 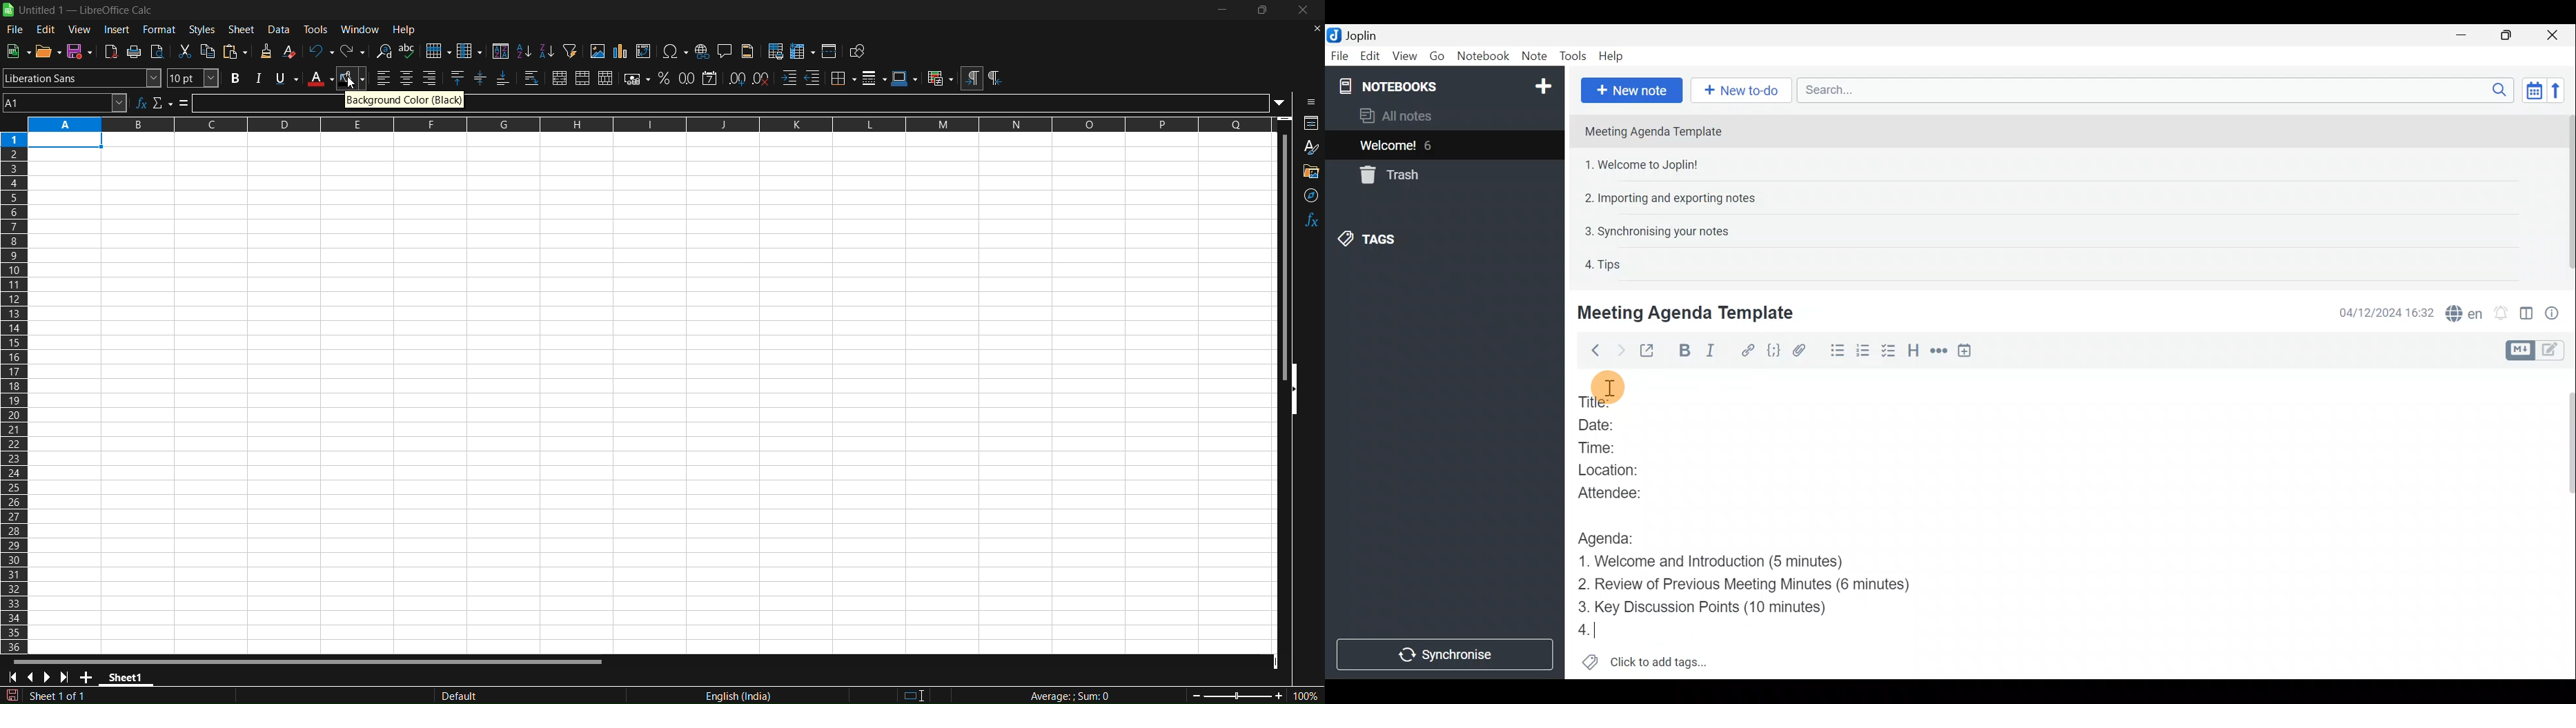 What do you see at coordinates (2503, 313) in the screenshot?
I see `Set alarm` at bounding box center [2503, 313].